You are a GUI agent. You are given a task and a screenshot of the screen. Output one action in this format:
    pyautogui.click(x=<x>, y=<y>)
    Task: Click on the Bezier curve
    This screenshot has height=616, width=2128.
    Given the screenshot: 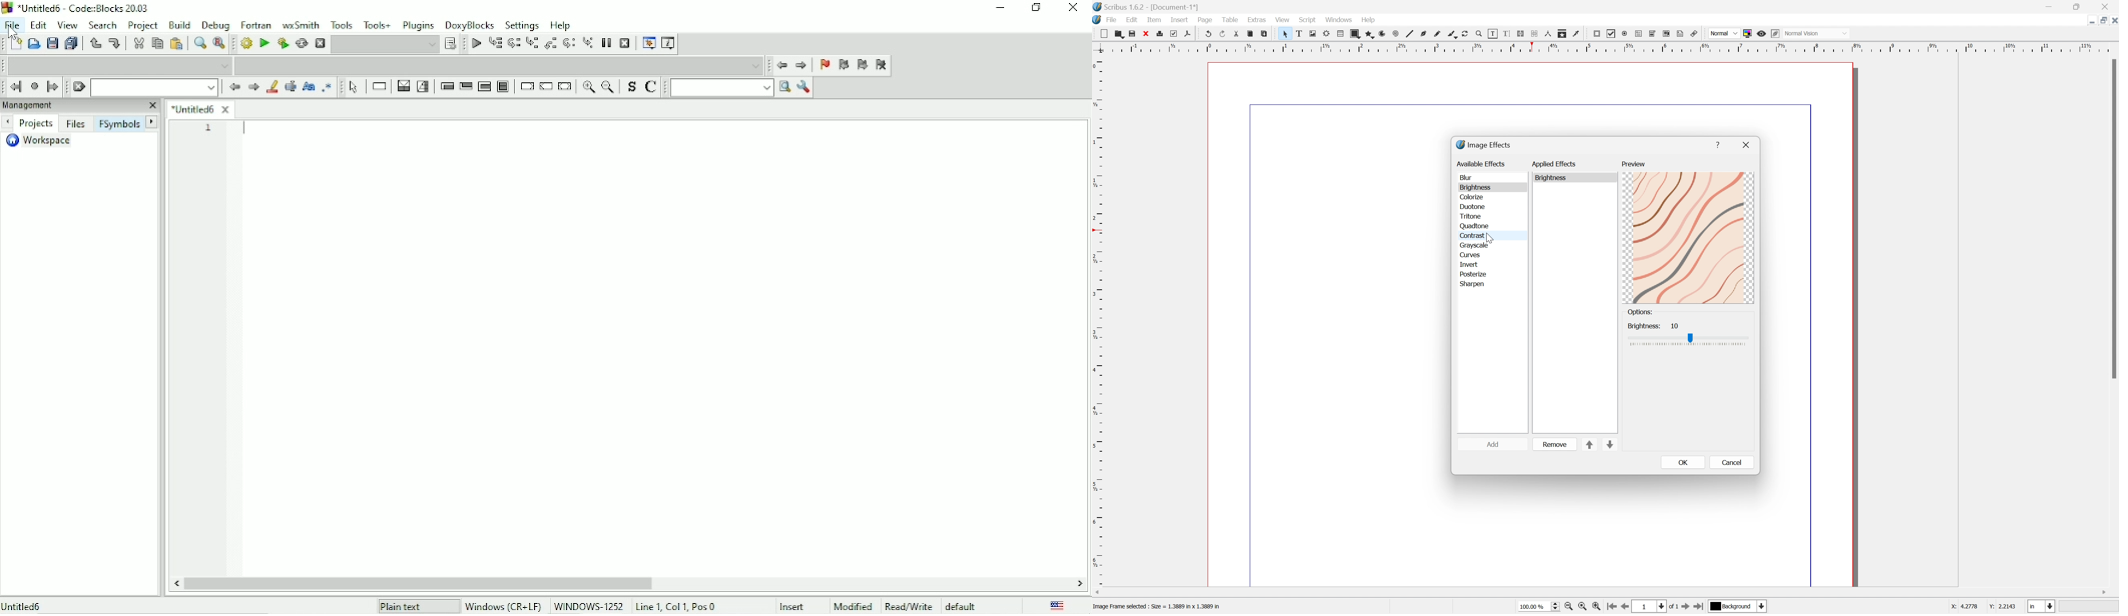 What is the action you would take?
    pyautogui.click(x=1426, y=32)
    